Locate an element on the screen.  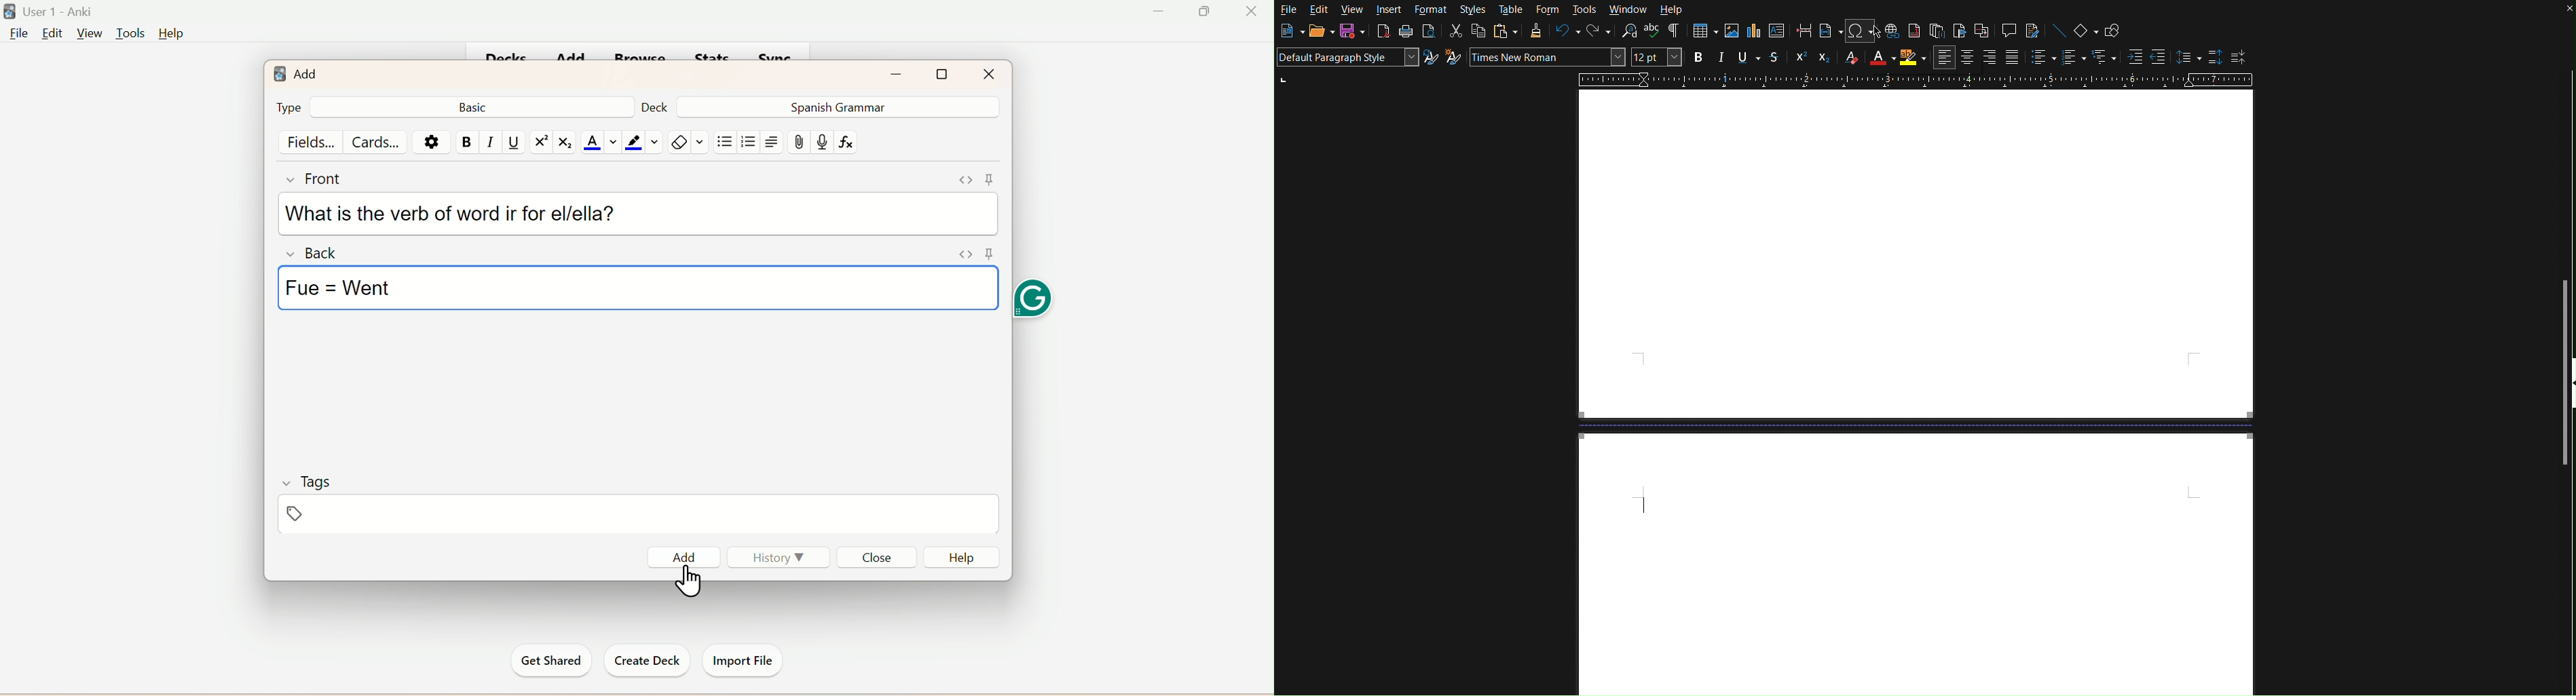
Import File is located at coordinates (742, 659).